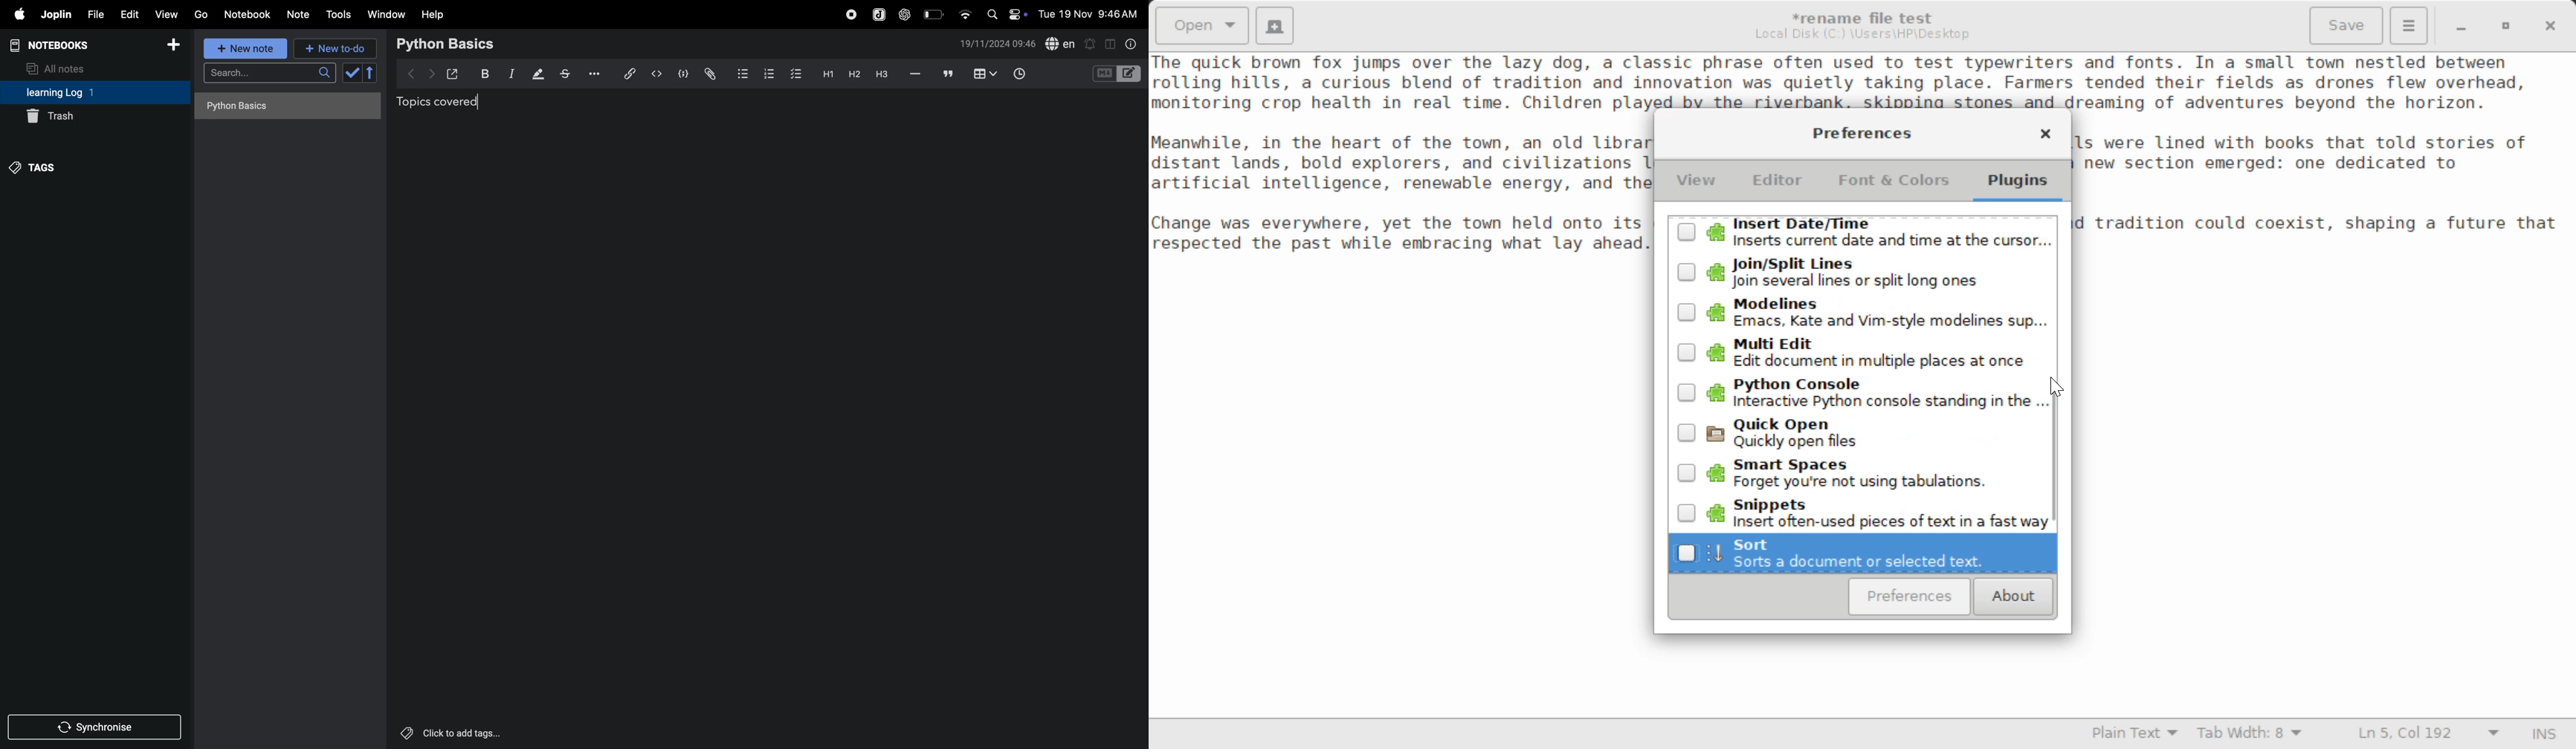 This screenshot has width=2576, height=756. What do you see at coordinates (795, 72) in the screenshot?
I see `checkbox` at bounding box center [795, 72].